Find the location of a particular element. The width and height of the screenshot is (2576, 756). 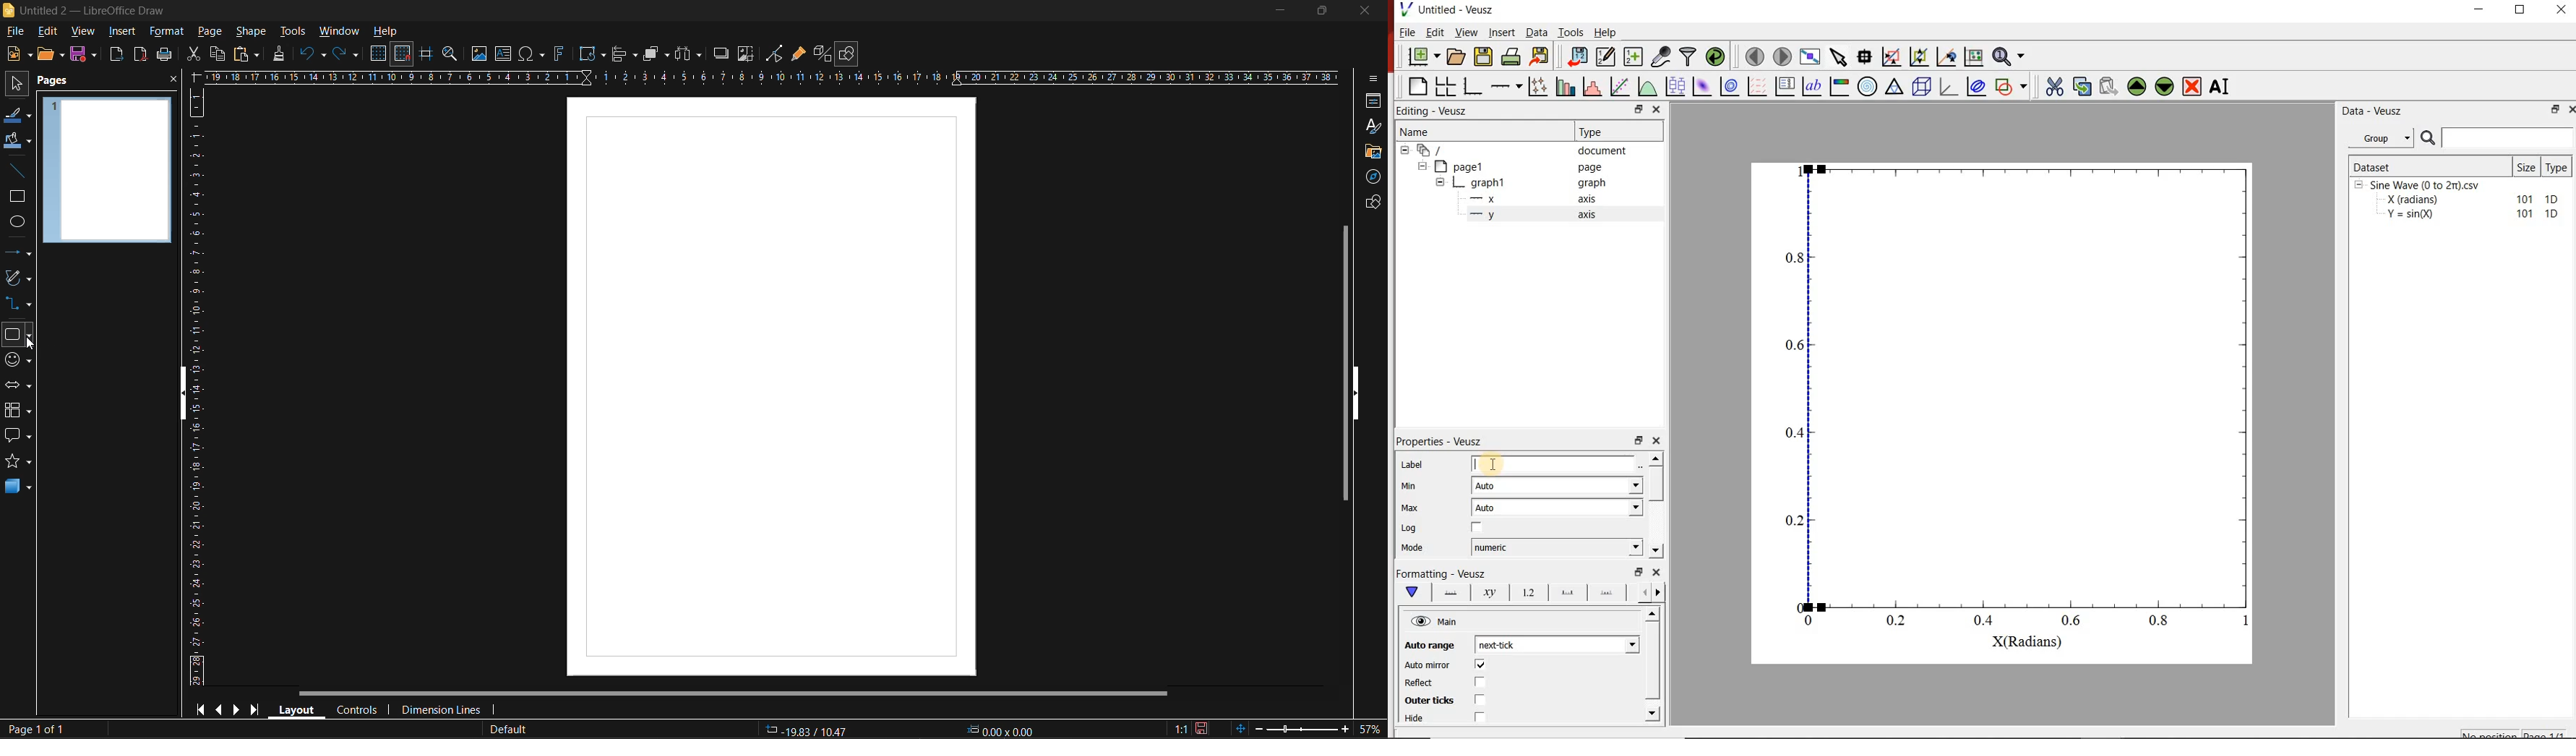

cut is located at coordinates (195, 54).